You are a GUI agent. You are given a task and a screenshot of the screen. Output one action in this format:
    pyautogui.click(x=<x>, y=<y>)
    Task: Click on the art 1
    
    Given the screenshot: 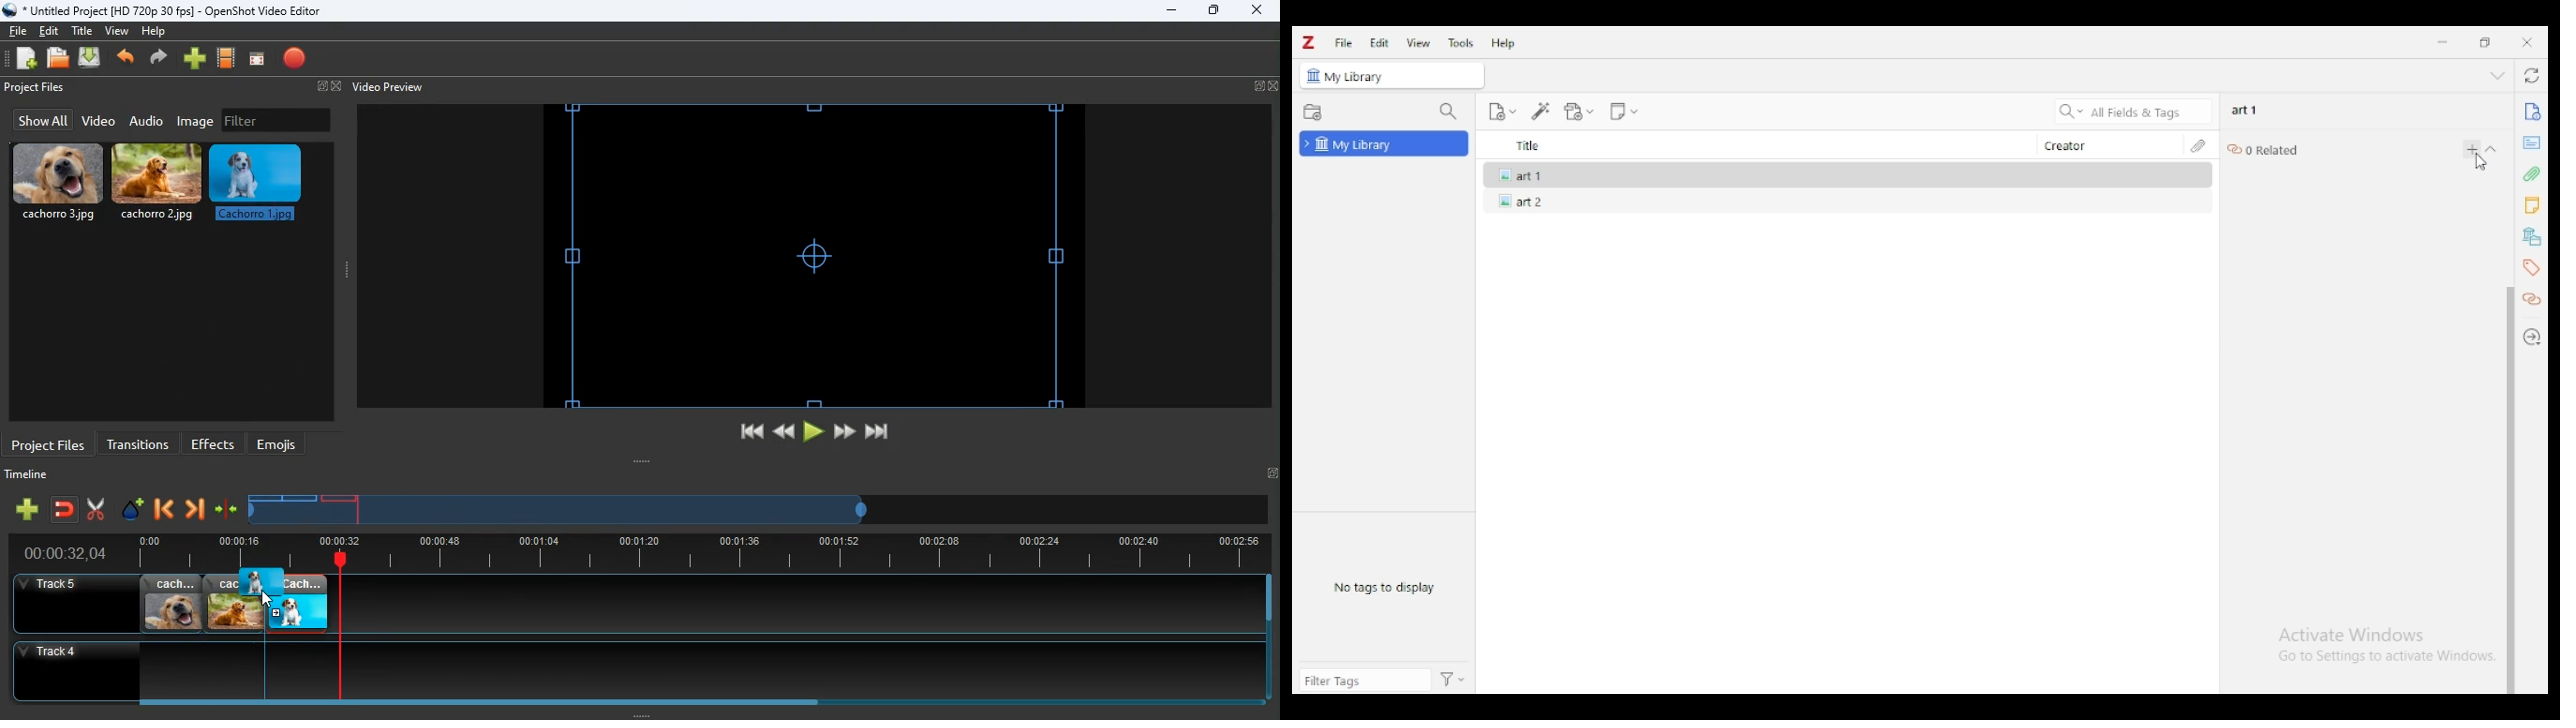 What is the action you would take?
    pyautogui.click(x=2245, y=110)
    